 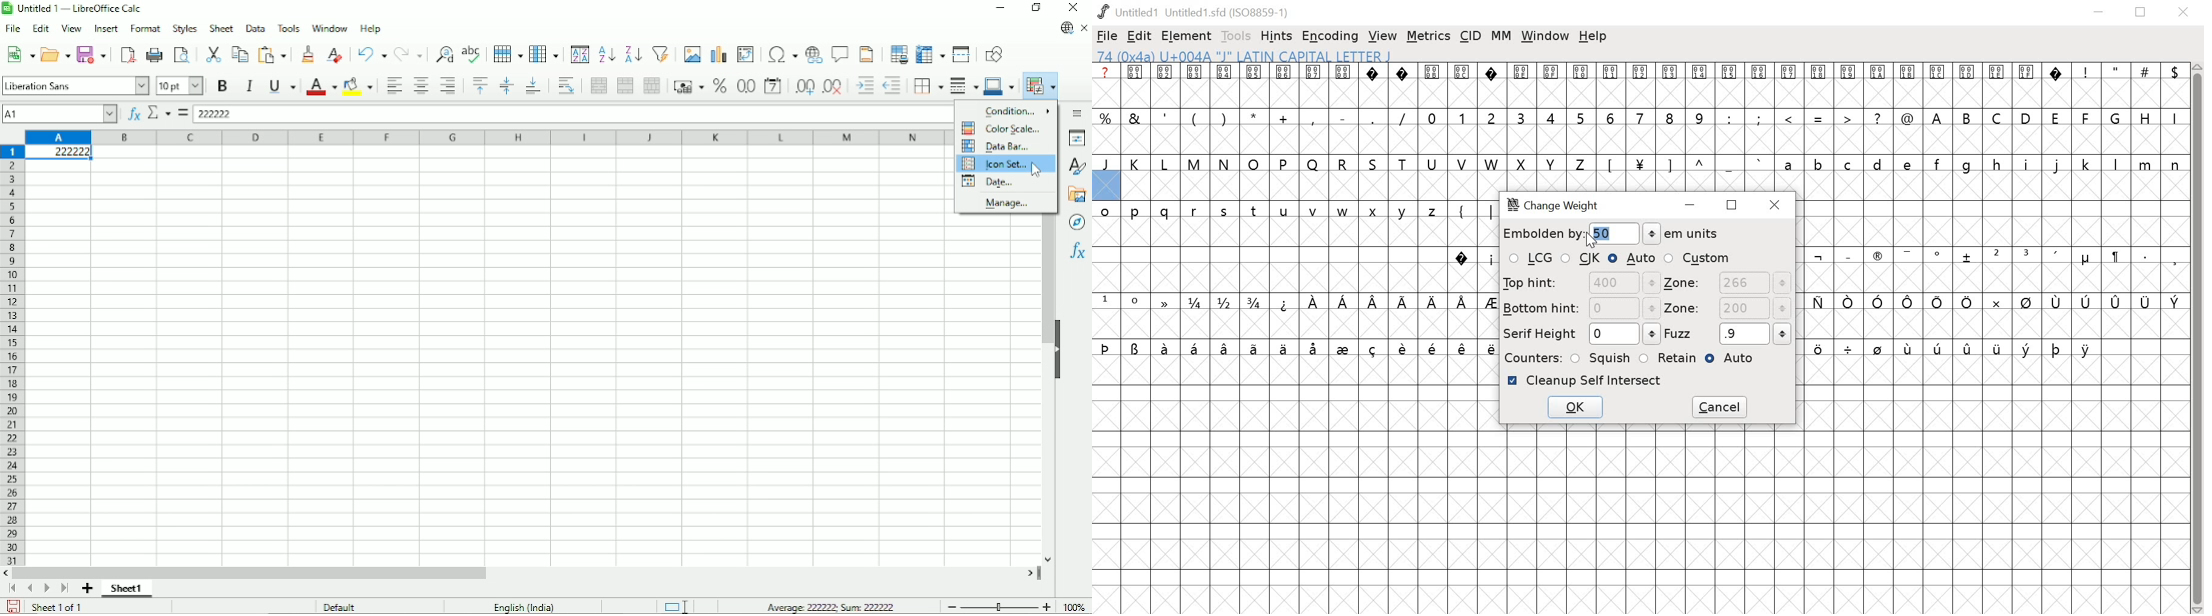 What do you see at coordinates (1728, 333) in the screenshot?
I see `FUZZ` at bounding box center [1728, 333].